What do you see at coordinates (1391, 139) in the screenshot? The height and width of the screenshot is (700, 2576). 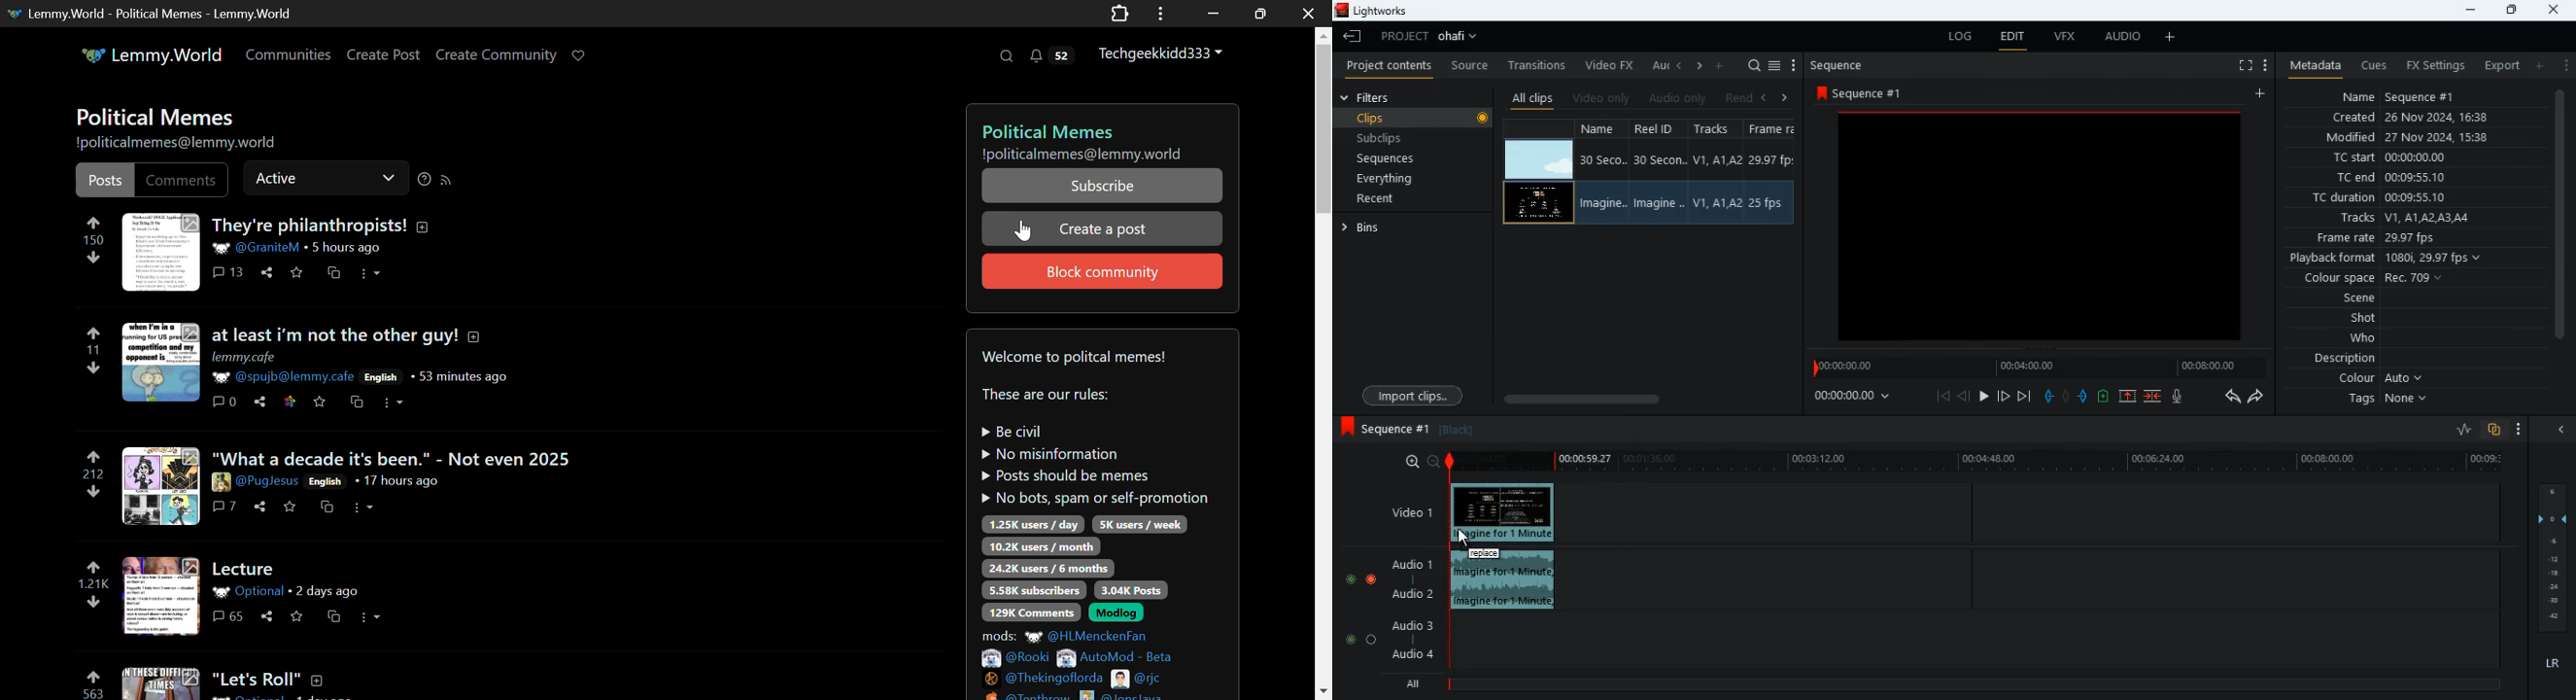 I see `subclips` at bounding box center [1391, 139].